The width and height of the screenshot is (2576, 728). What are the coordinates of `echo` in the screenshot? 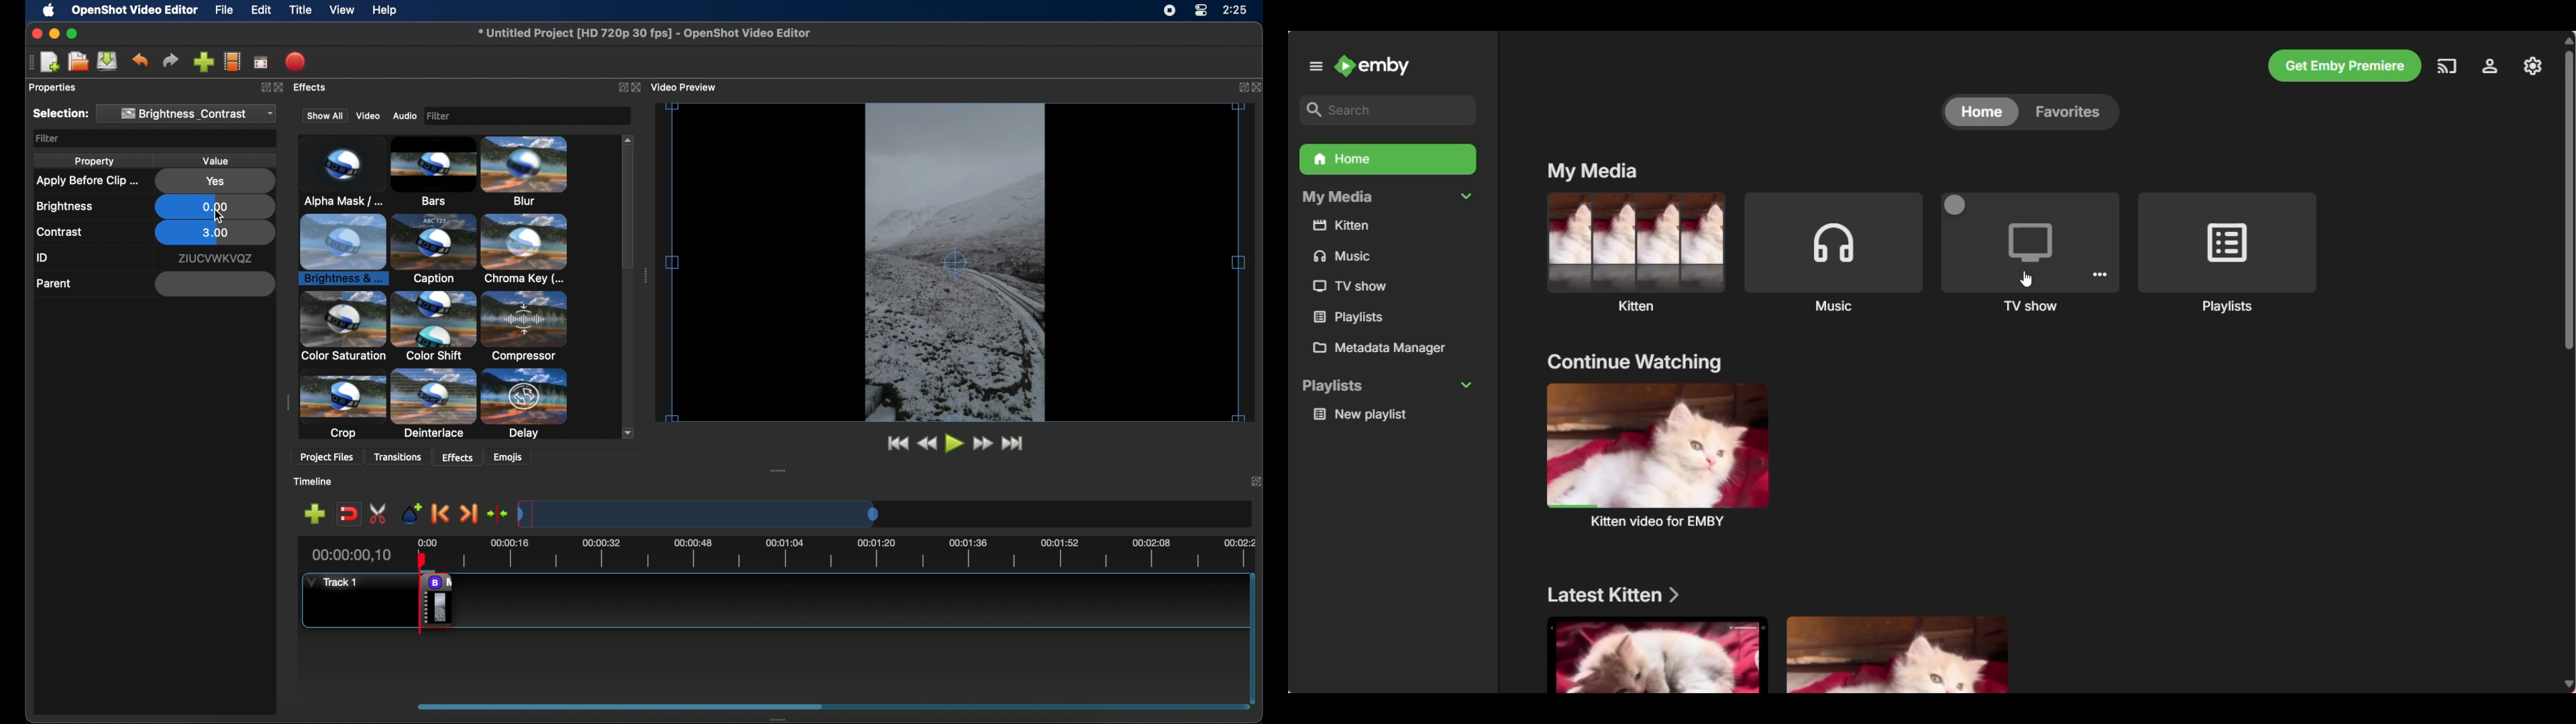 It's located at (343, 410).